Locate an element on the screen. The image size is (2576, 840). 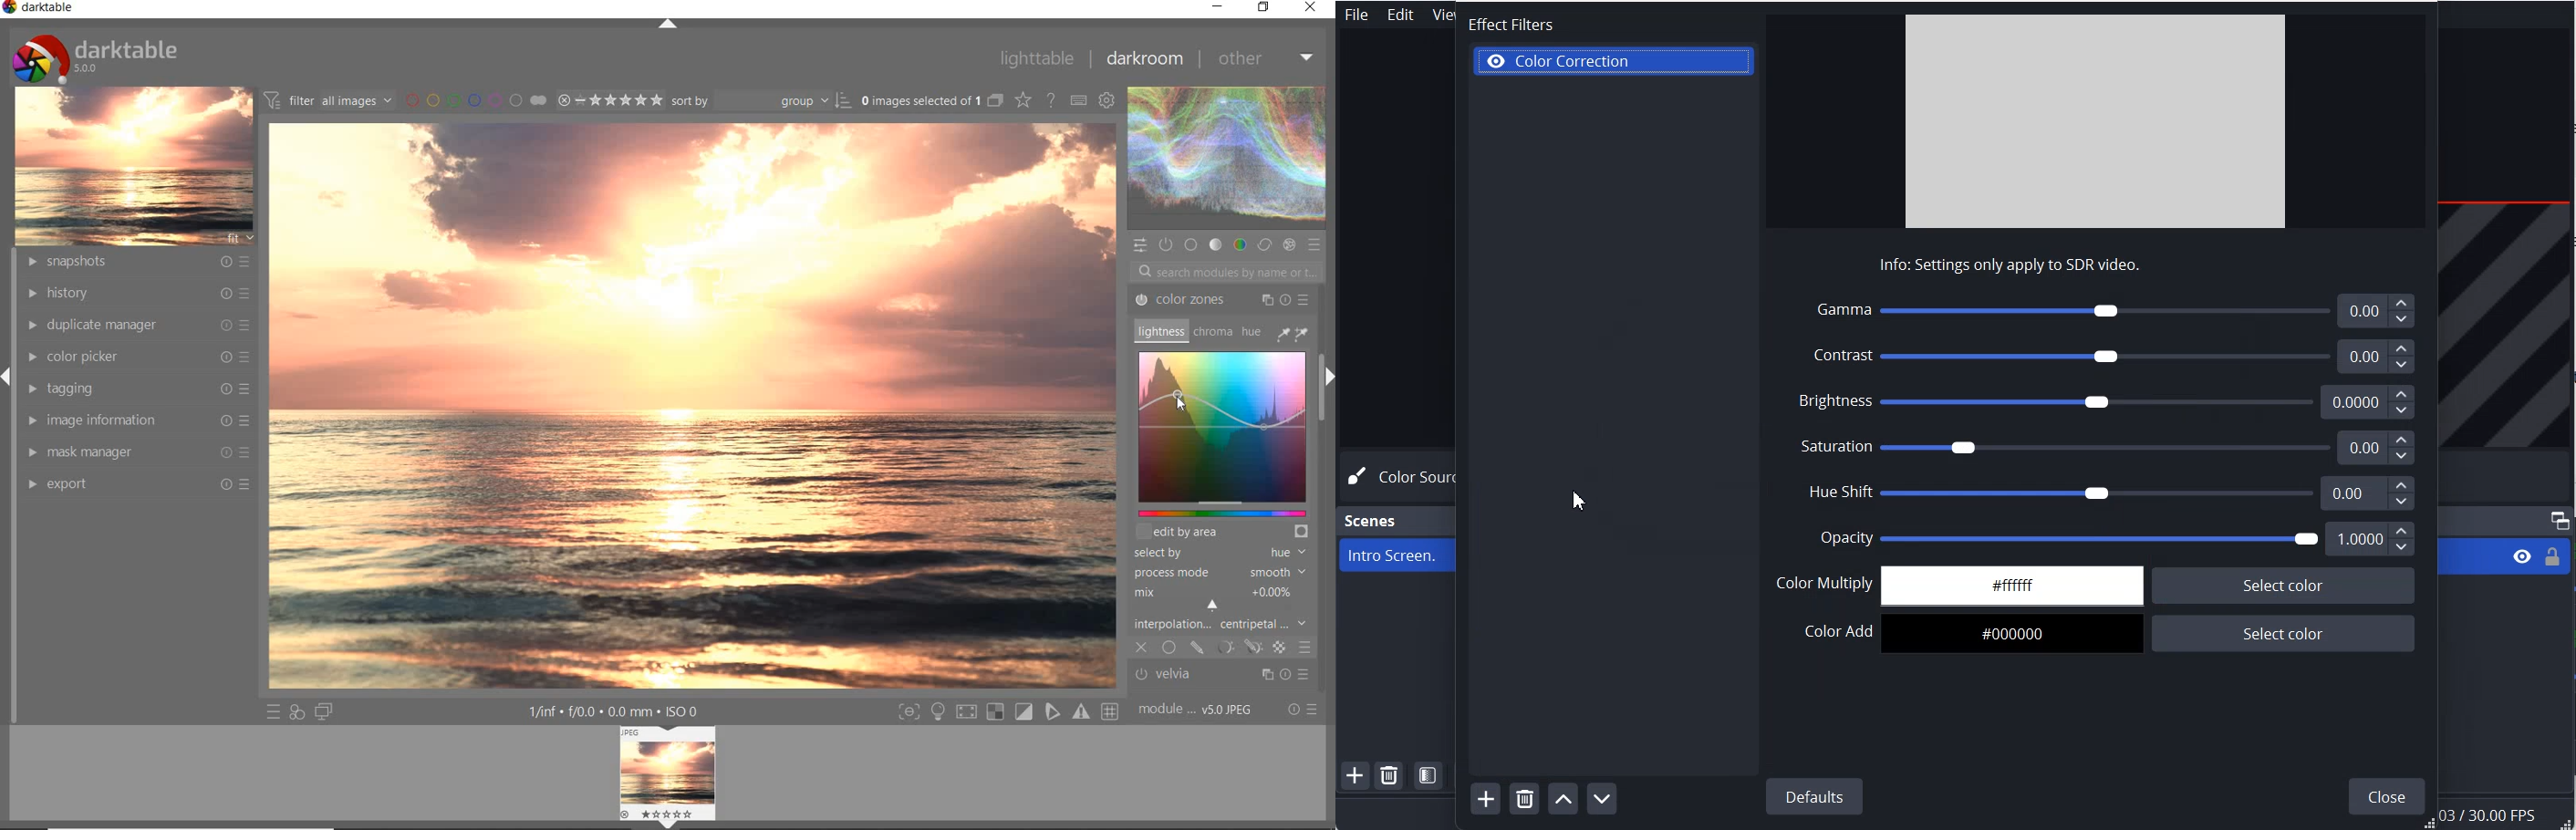
COLOR PICKER TOOLS is located at coordinates (1293, 332).